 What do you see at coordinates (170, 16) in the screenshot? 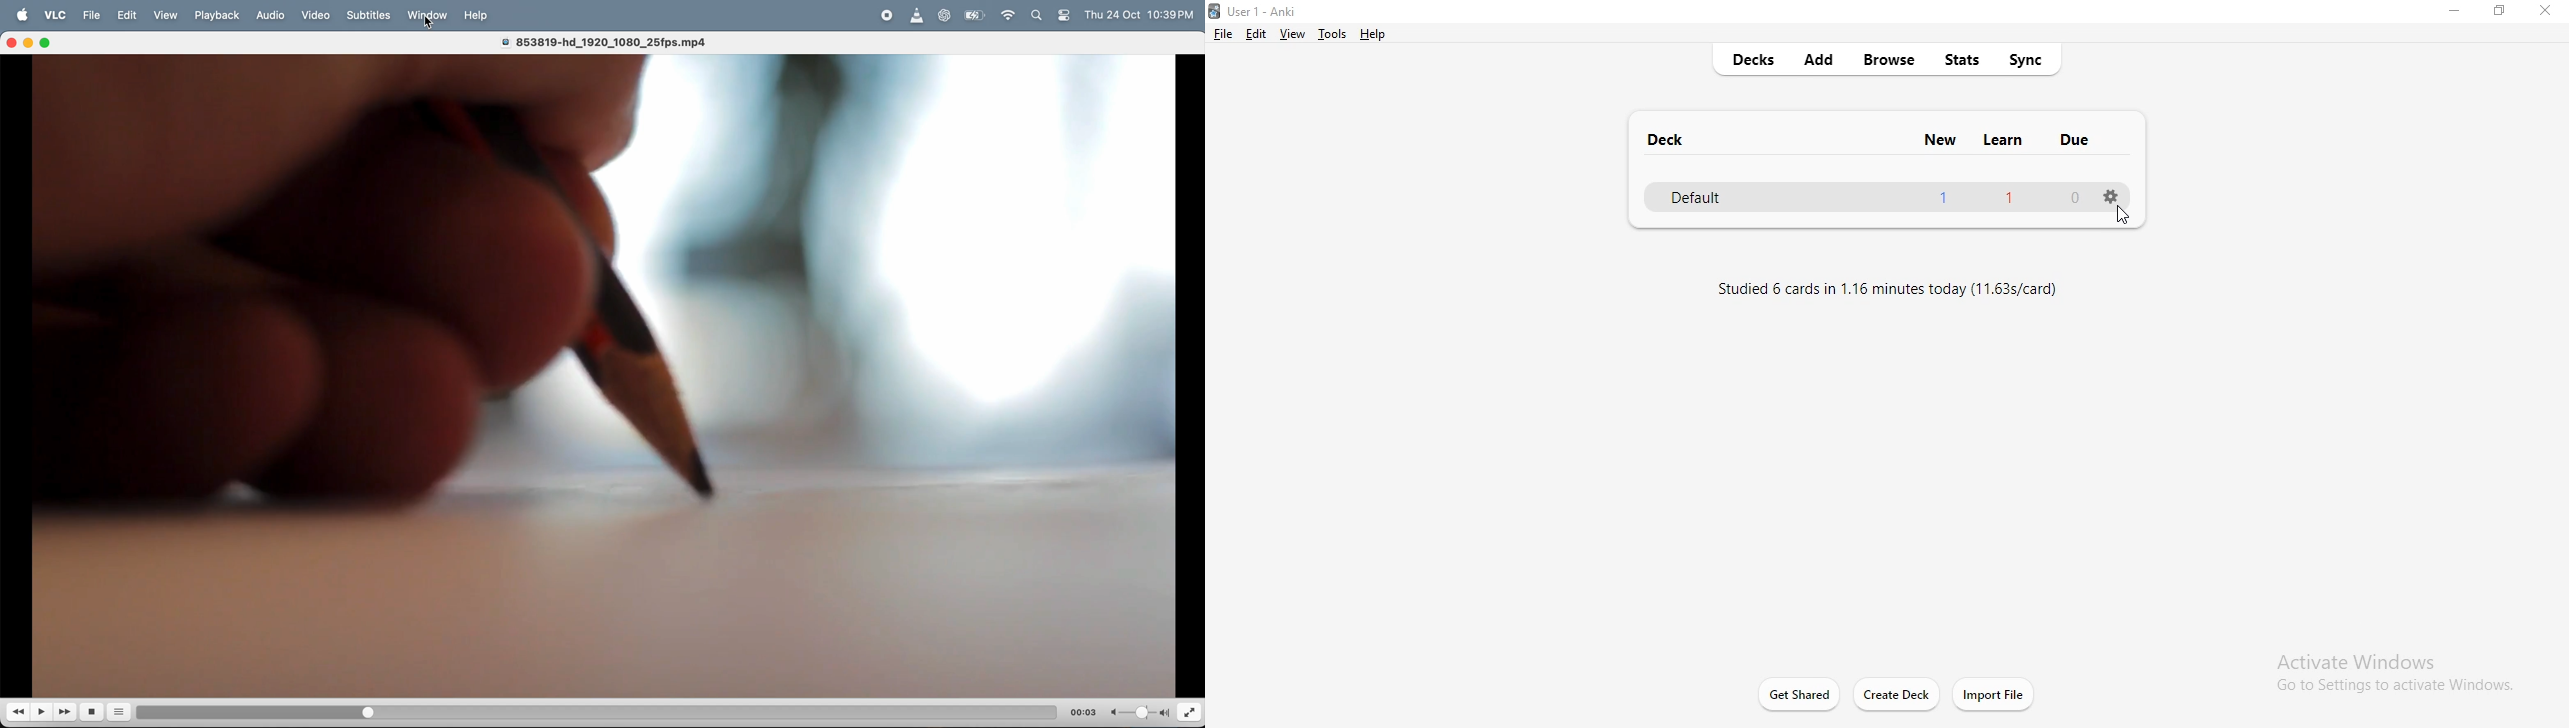
I see `view` at bounding box center [170, 16].